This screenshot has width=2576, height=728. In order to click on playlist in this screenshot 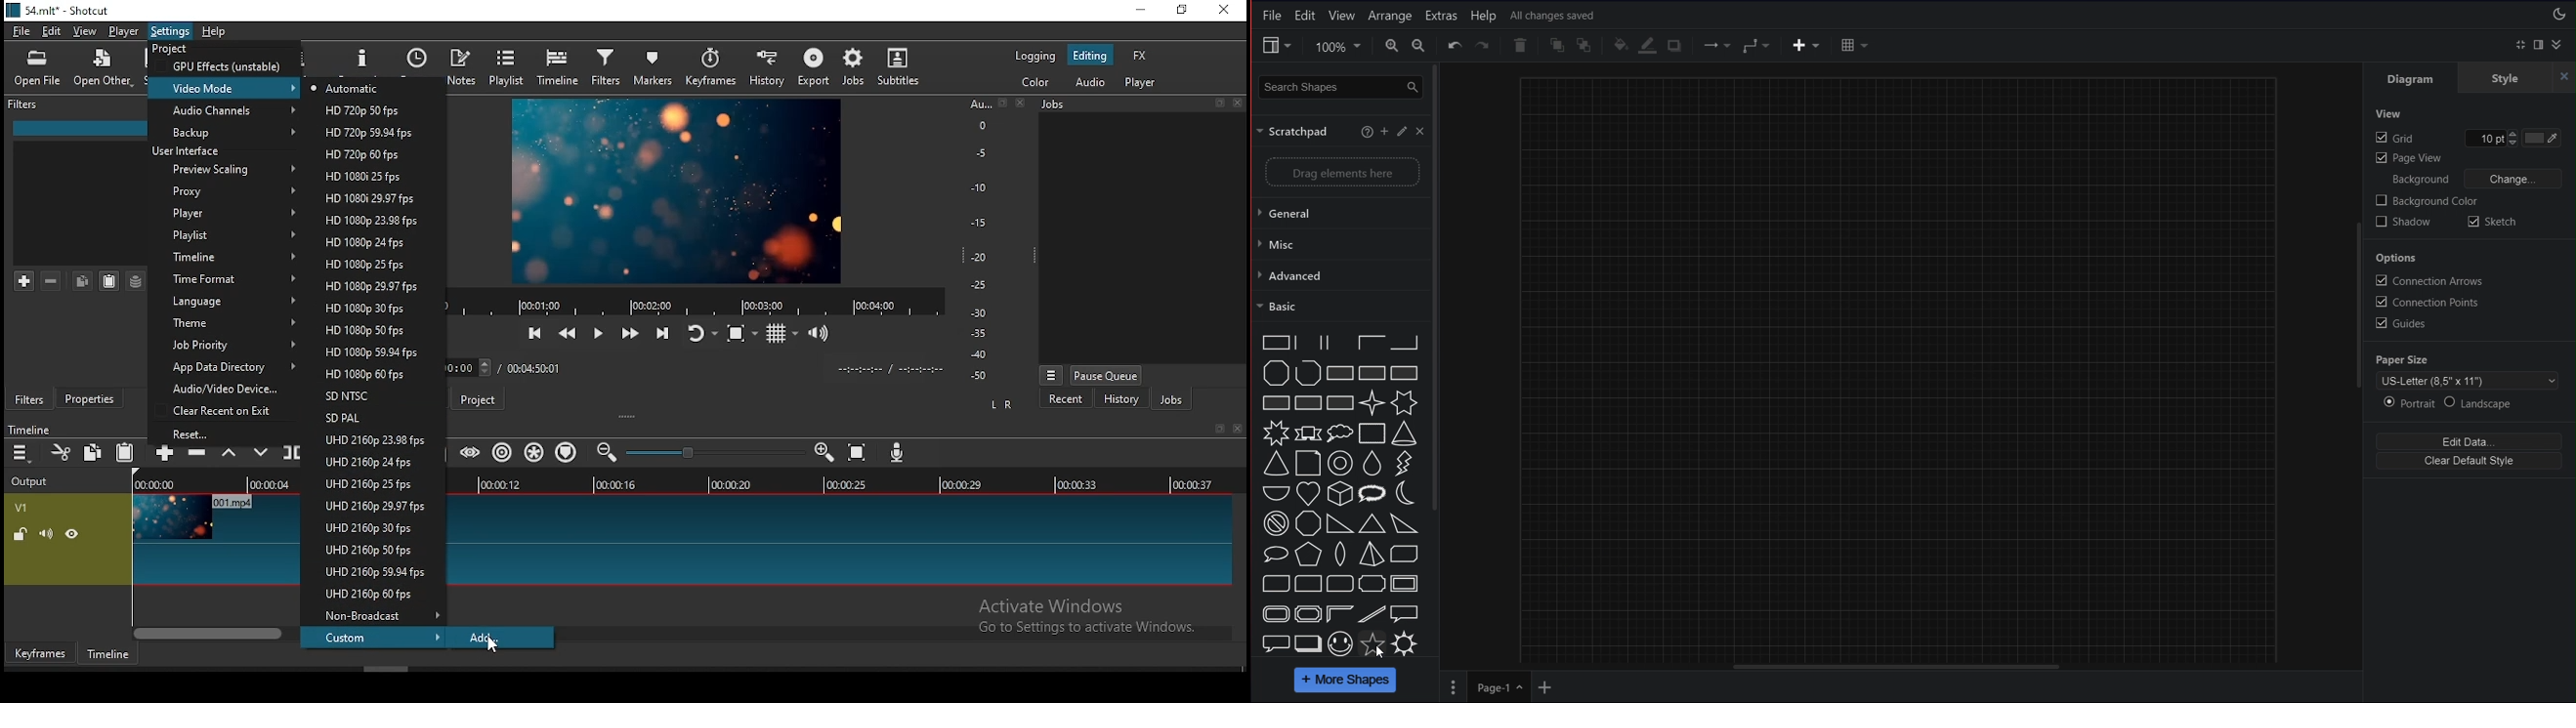, I will do `click(508, 66)`.